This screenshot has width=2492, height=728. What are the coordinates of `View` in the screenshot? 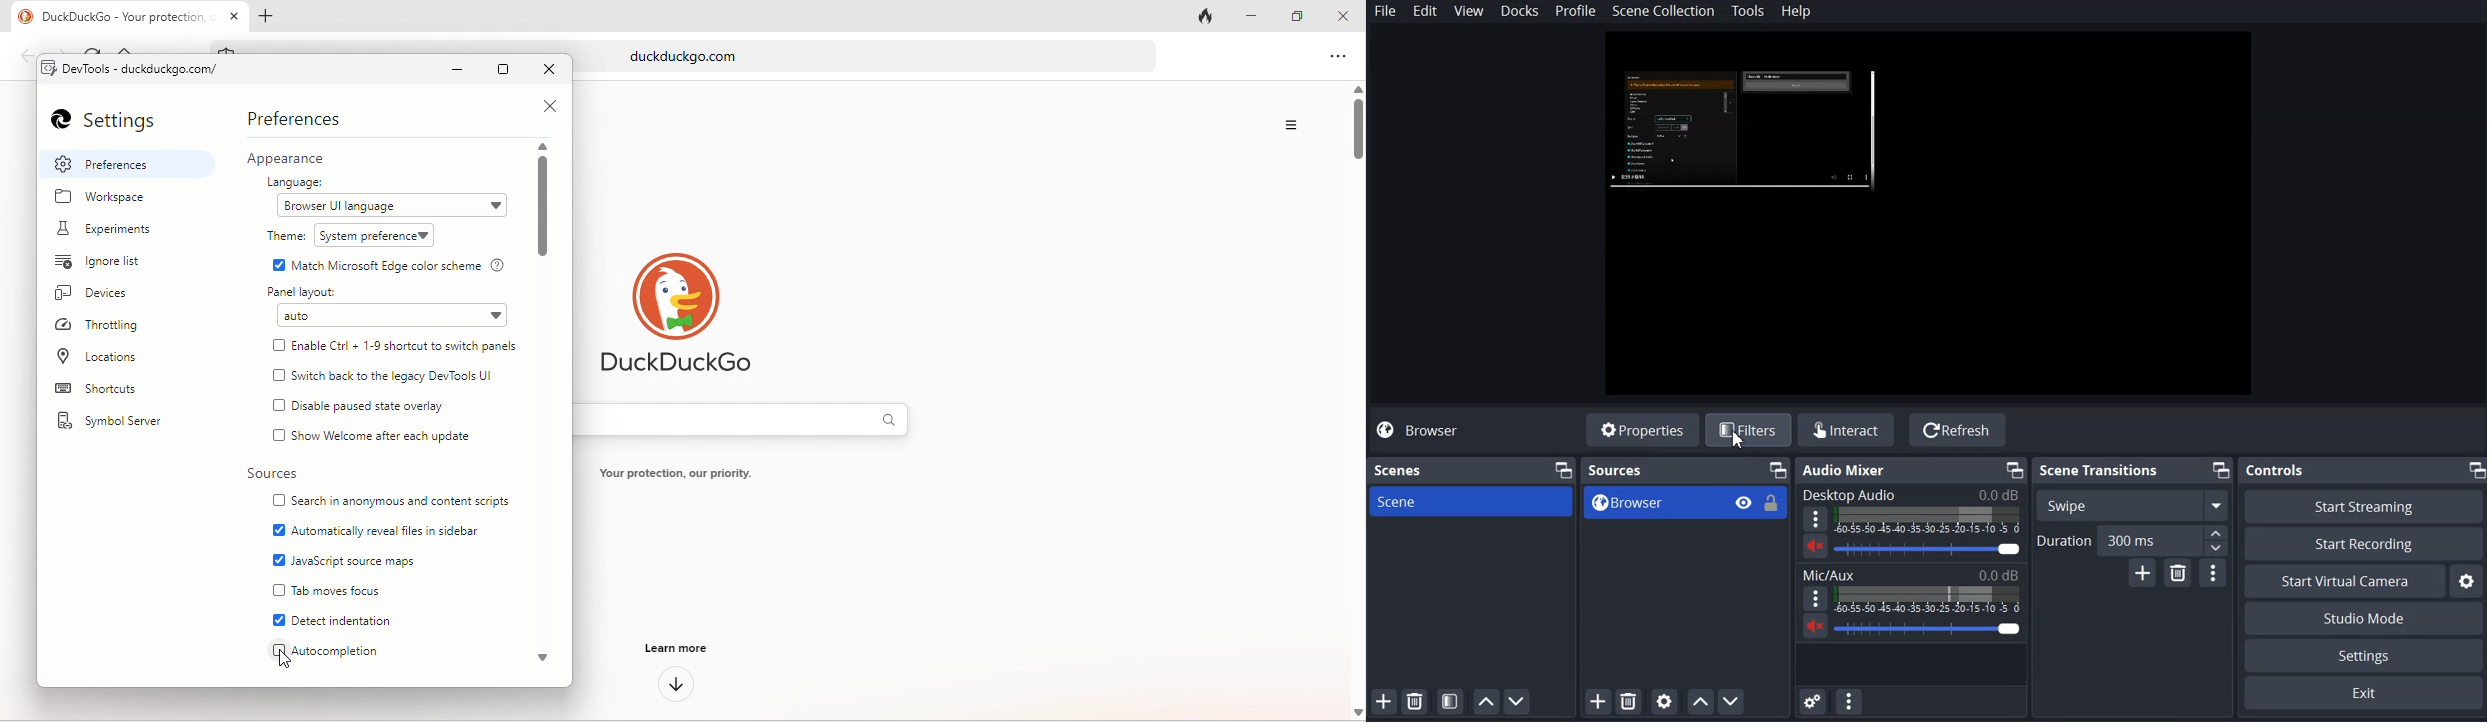 It's located at (1469, 11).